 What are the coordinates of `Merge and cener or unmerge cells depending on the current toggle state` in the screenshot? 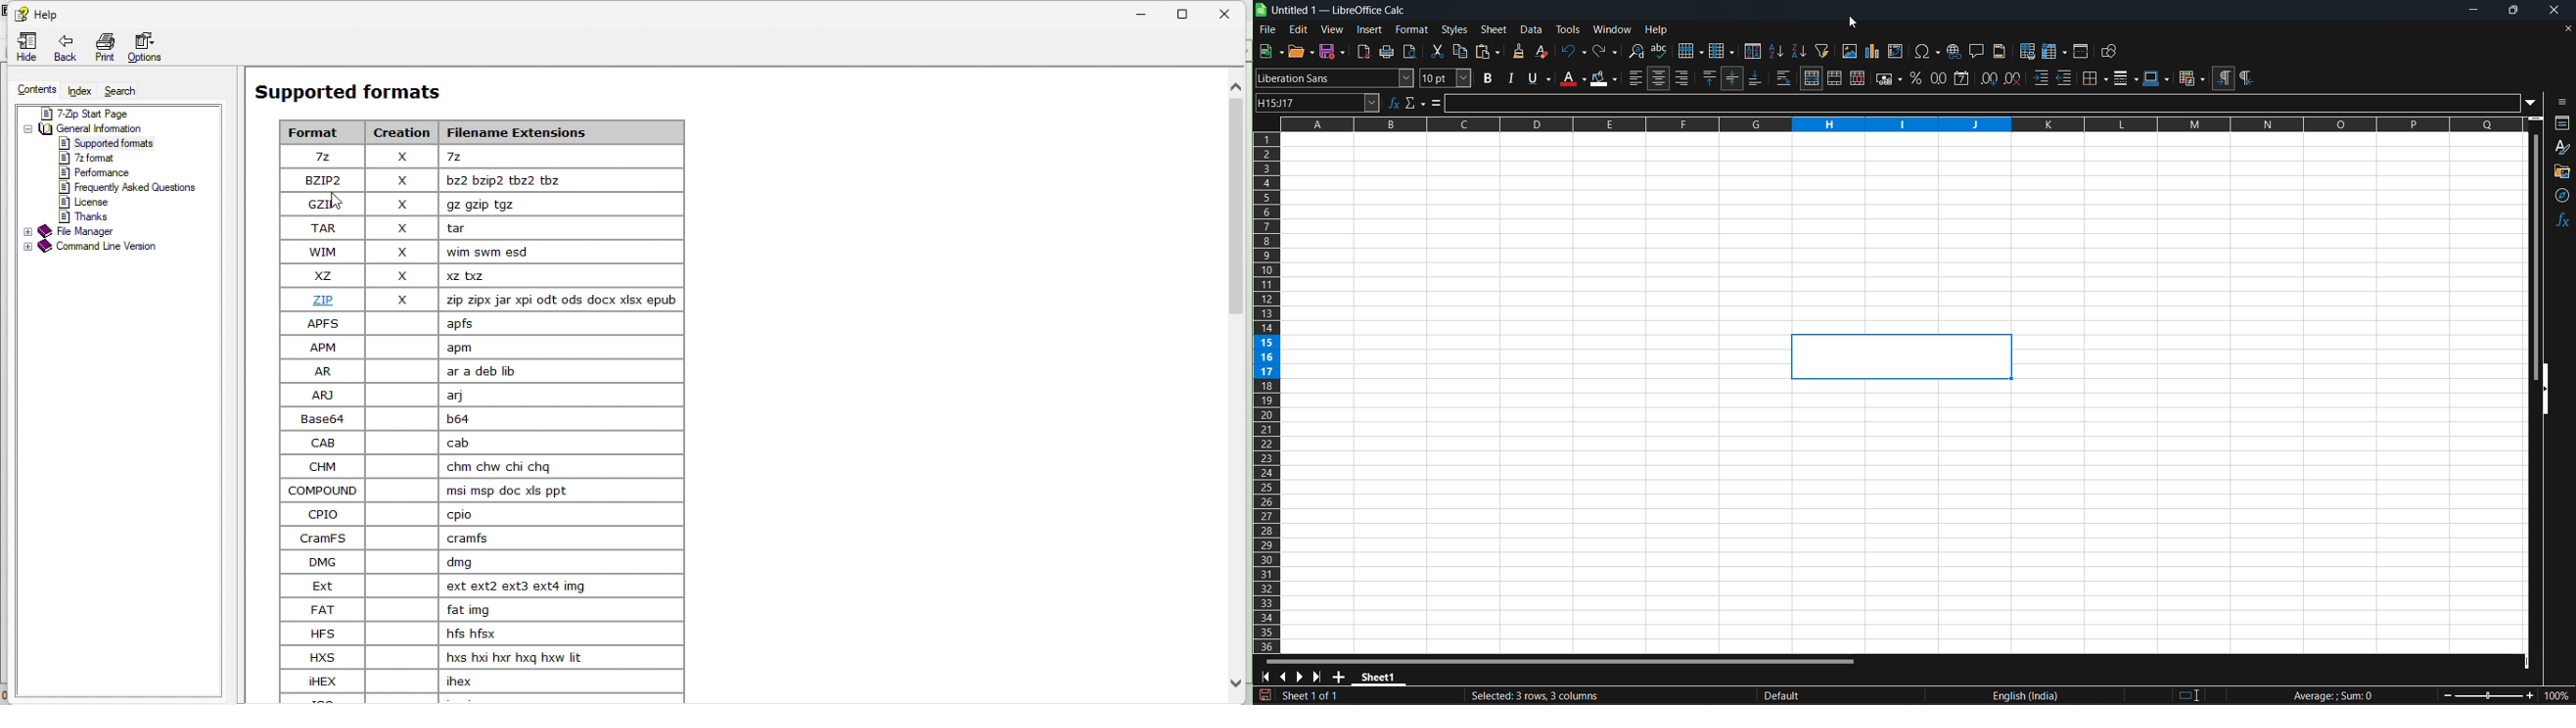 It's located at (1812, 79).